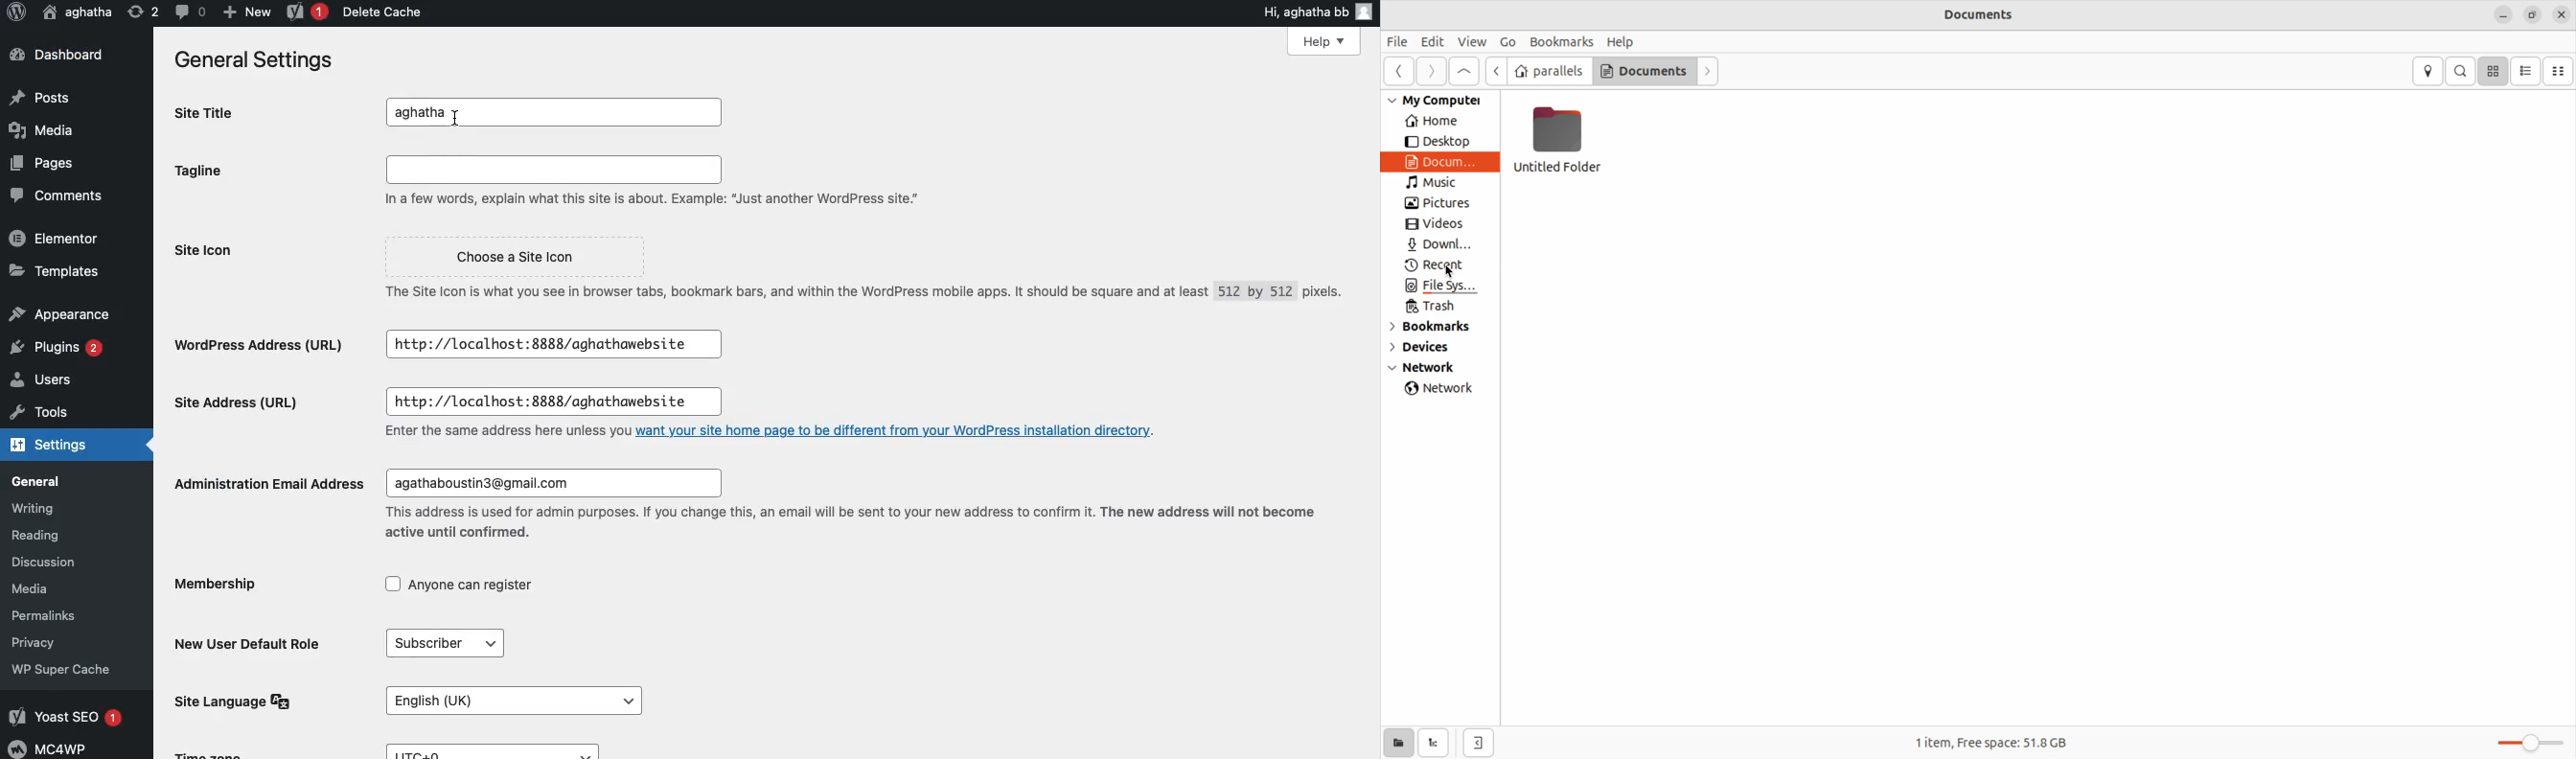 The image size is (2576, 784). Describe the element at coordinates (224, 266) in the screenshot. I see `Site icon` at that location.